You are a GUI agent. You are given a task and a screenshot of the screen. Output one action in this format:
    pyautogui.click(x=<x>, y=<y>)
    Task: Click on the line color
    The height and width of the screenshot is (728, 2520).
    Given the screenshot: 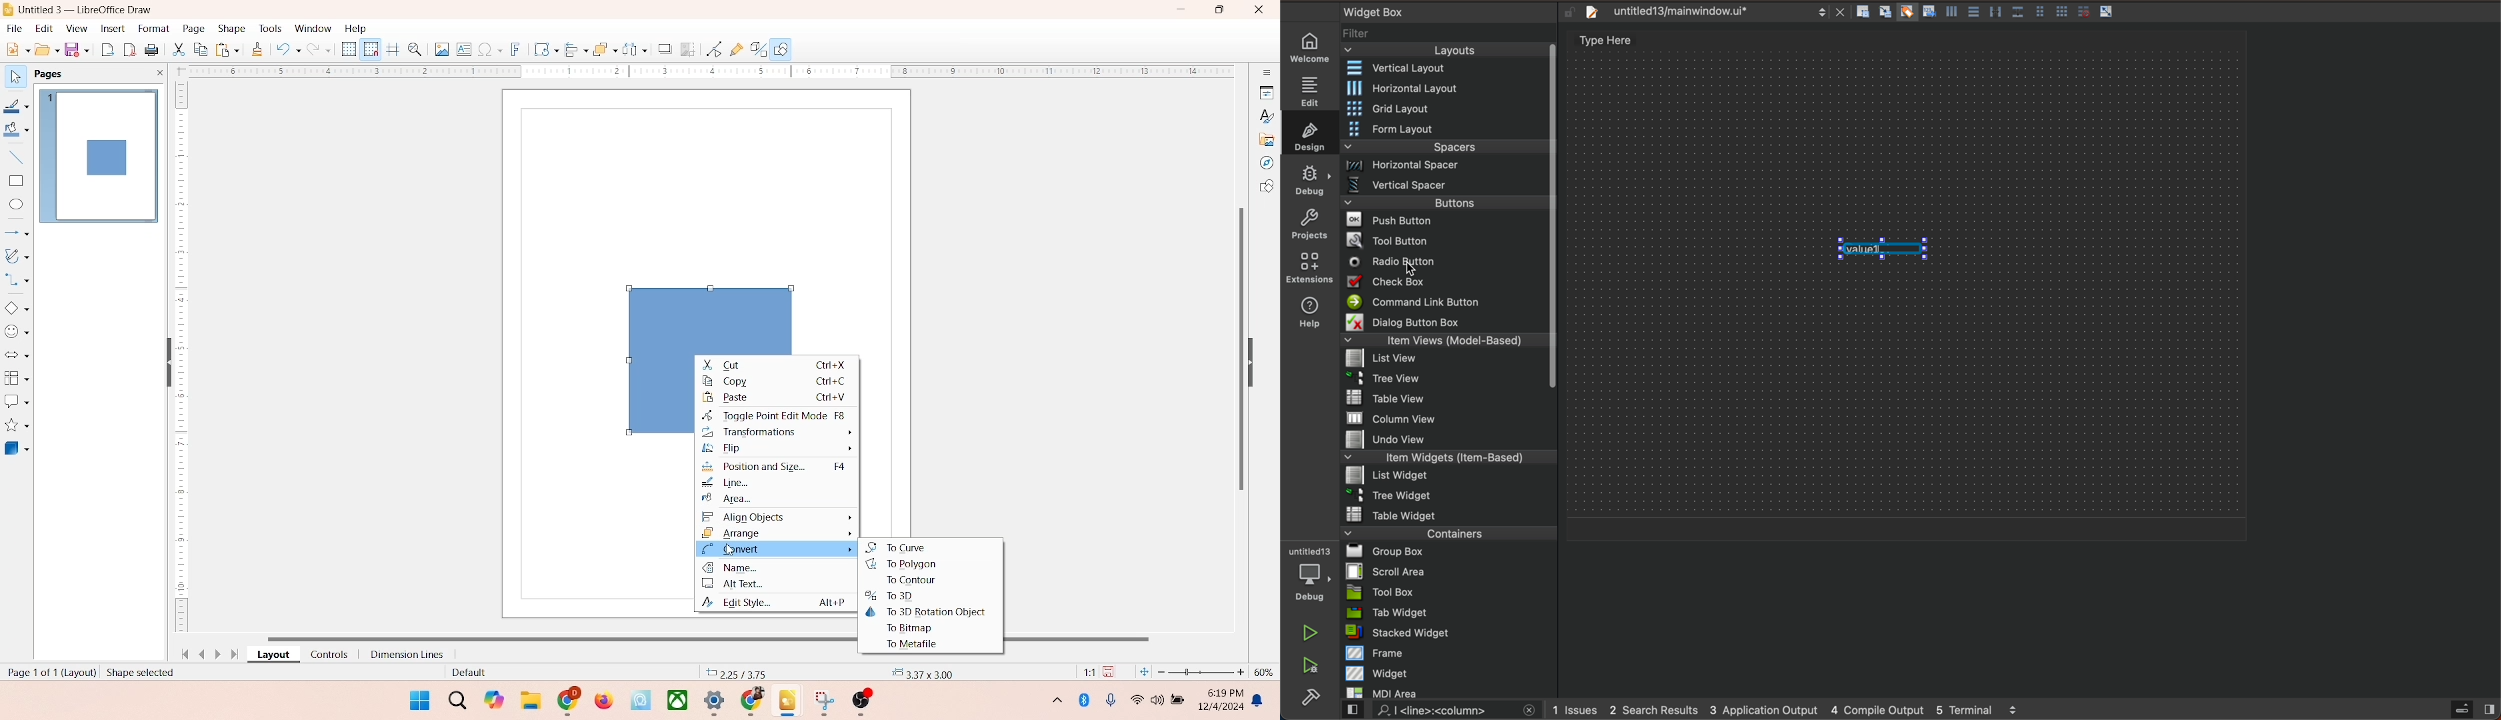 What is the action you would take?
    pyautogui.click(x=17, y=106)
    